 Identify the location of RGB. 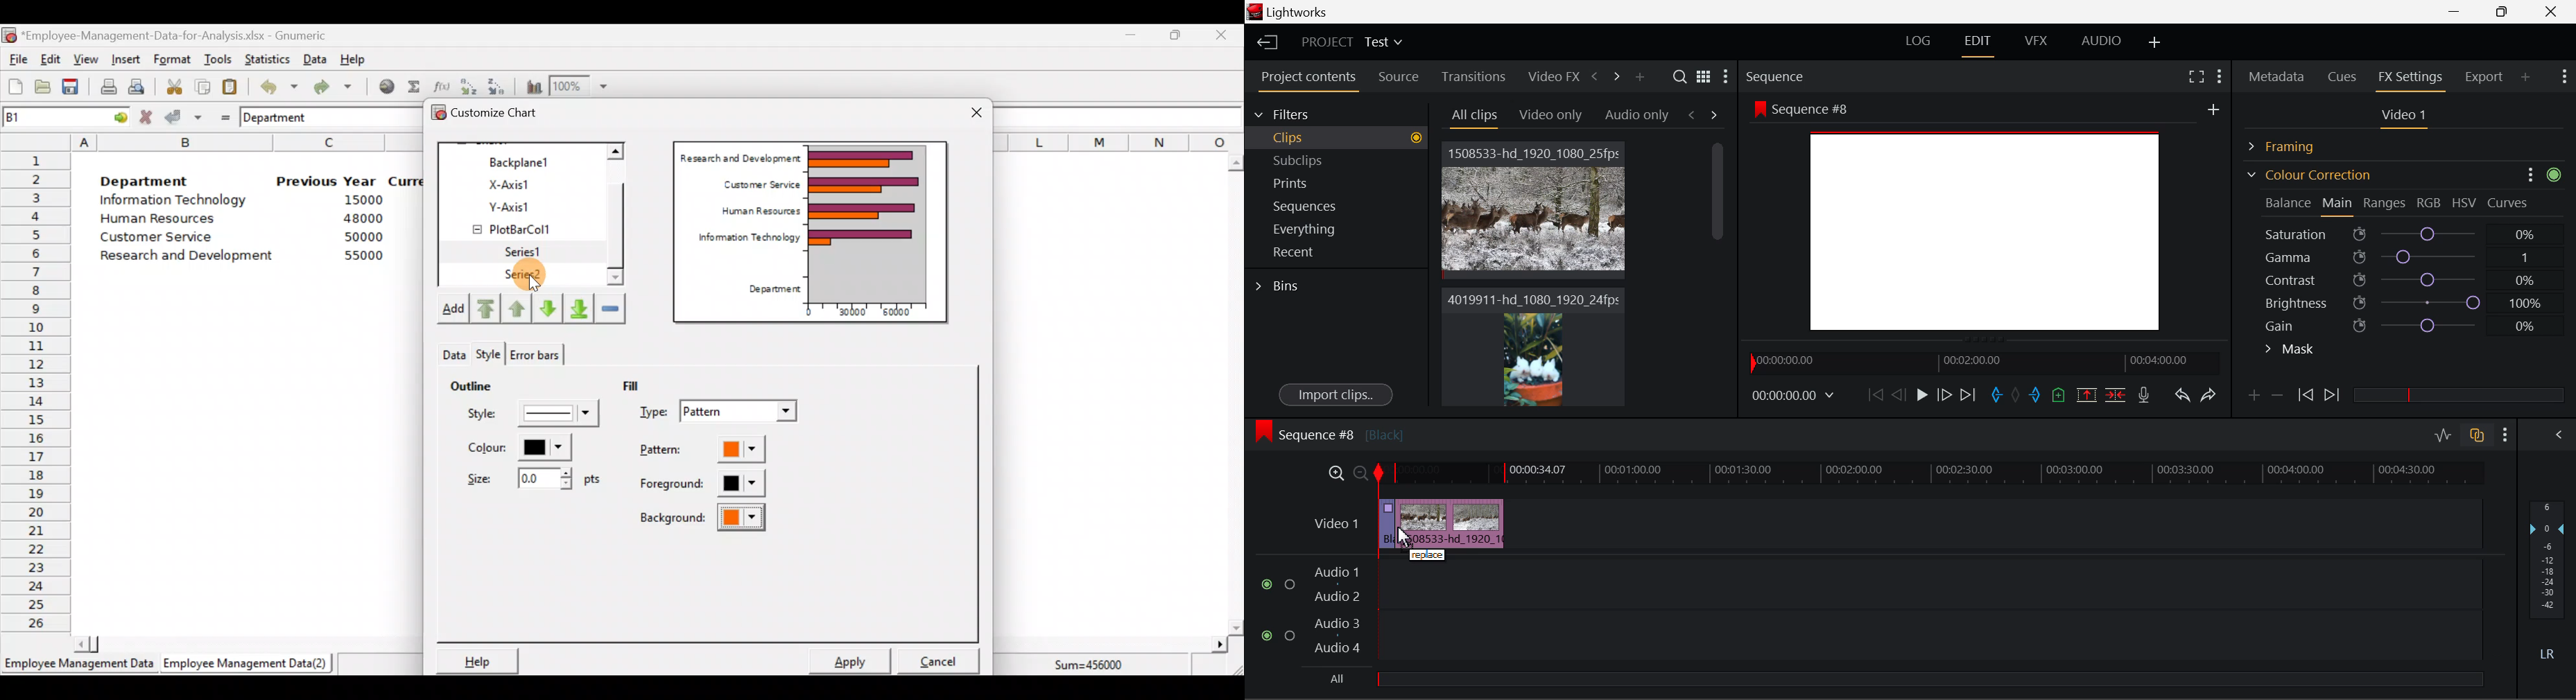
(2430, 204).